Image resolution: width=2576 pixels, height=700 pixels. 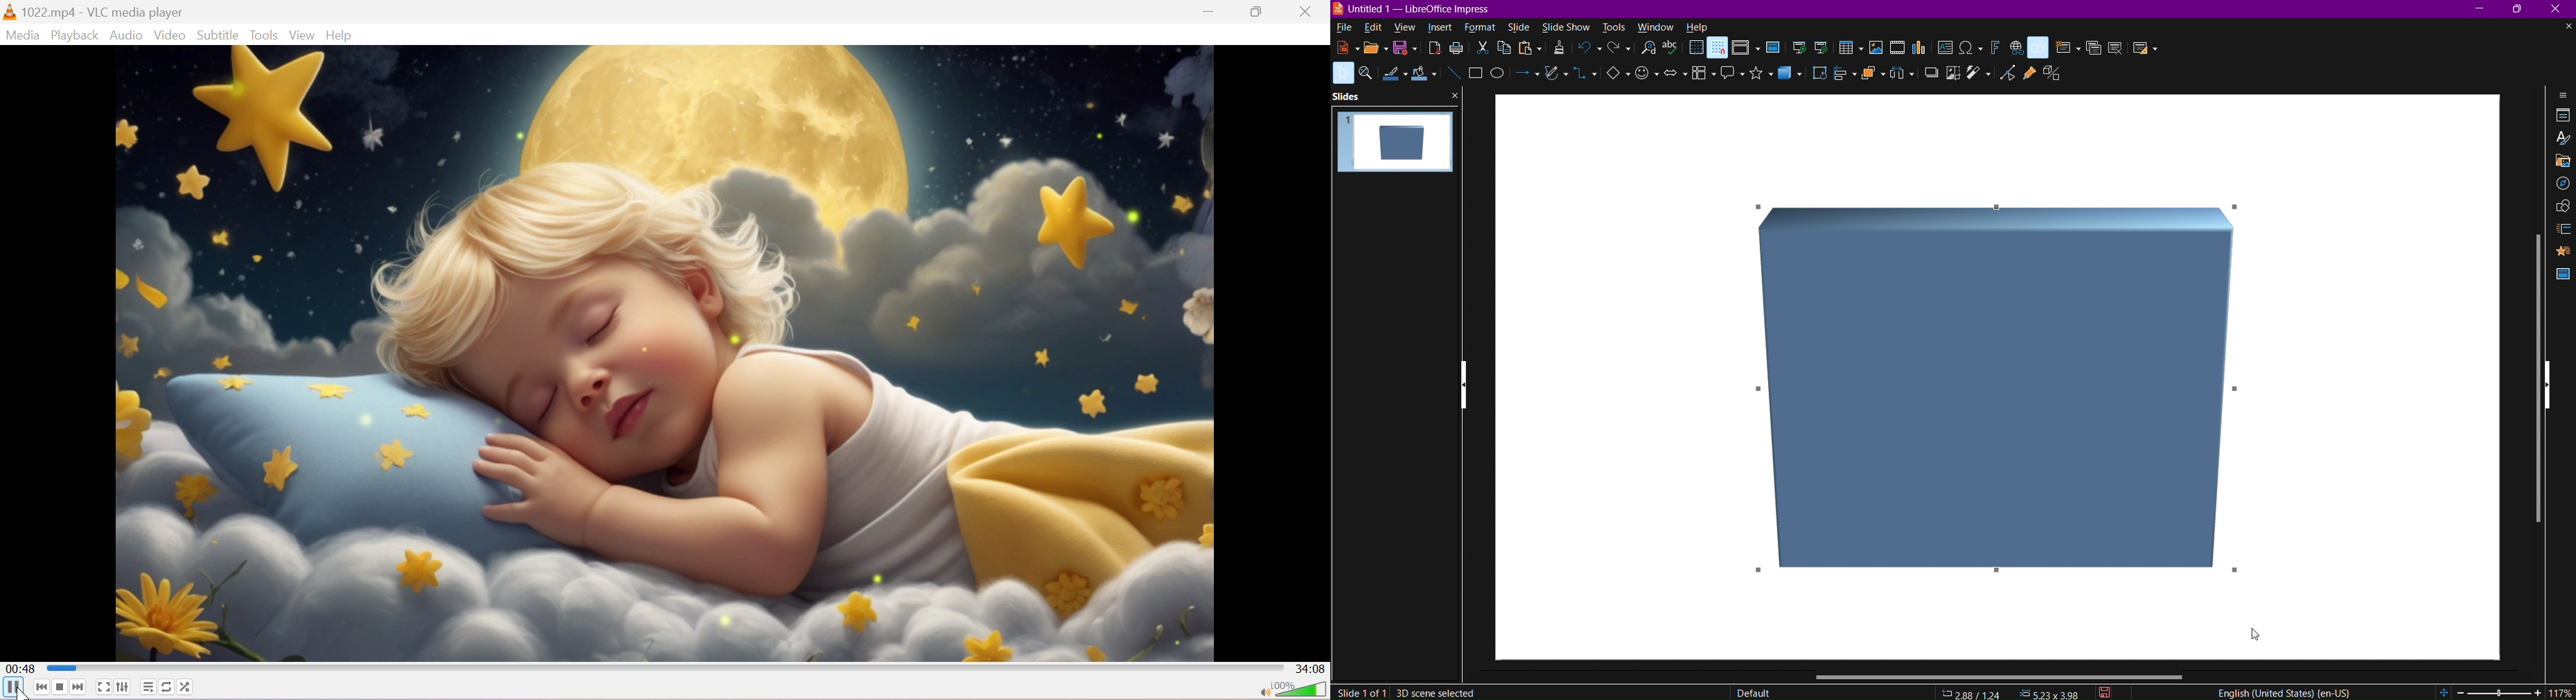 I want to click on view, so click(x=1407, y=29).